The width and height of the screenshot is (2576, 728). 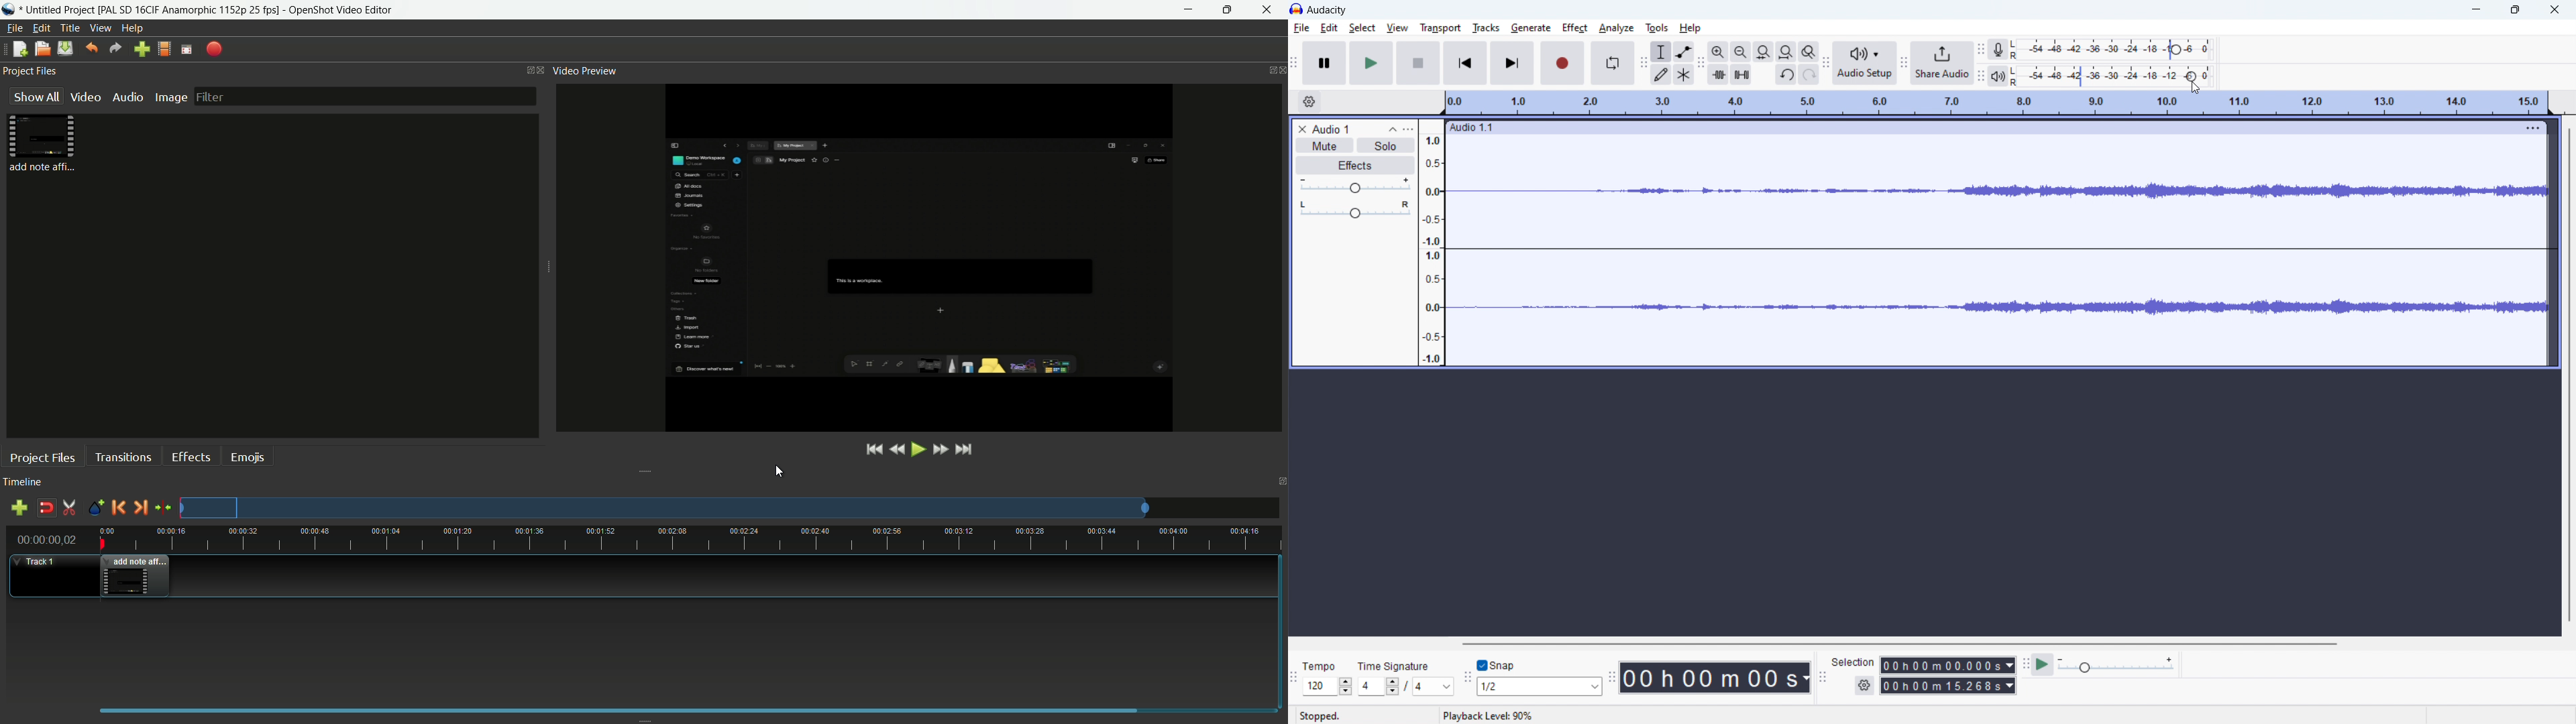 I want to click on silence selection, so click(x=1740, y=74).